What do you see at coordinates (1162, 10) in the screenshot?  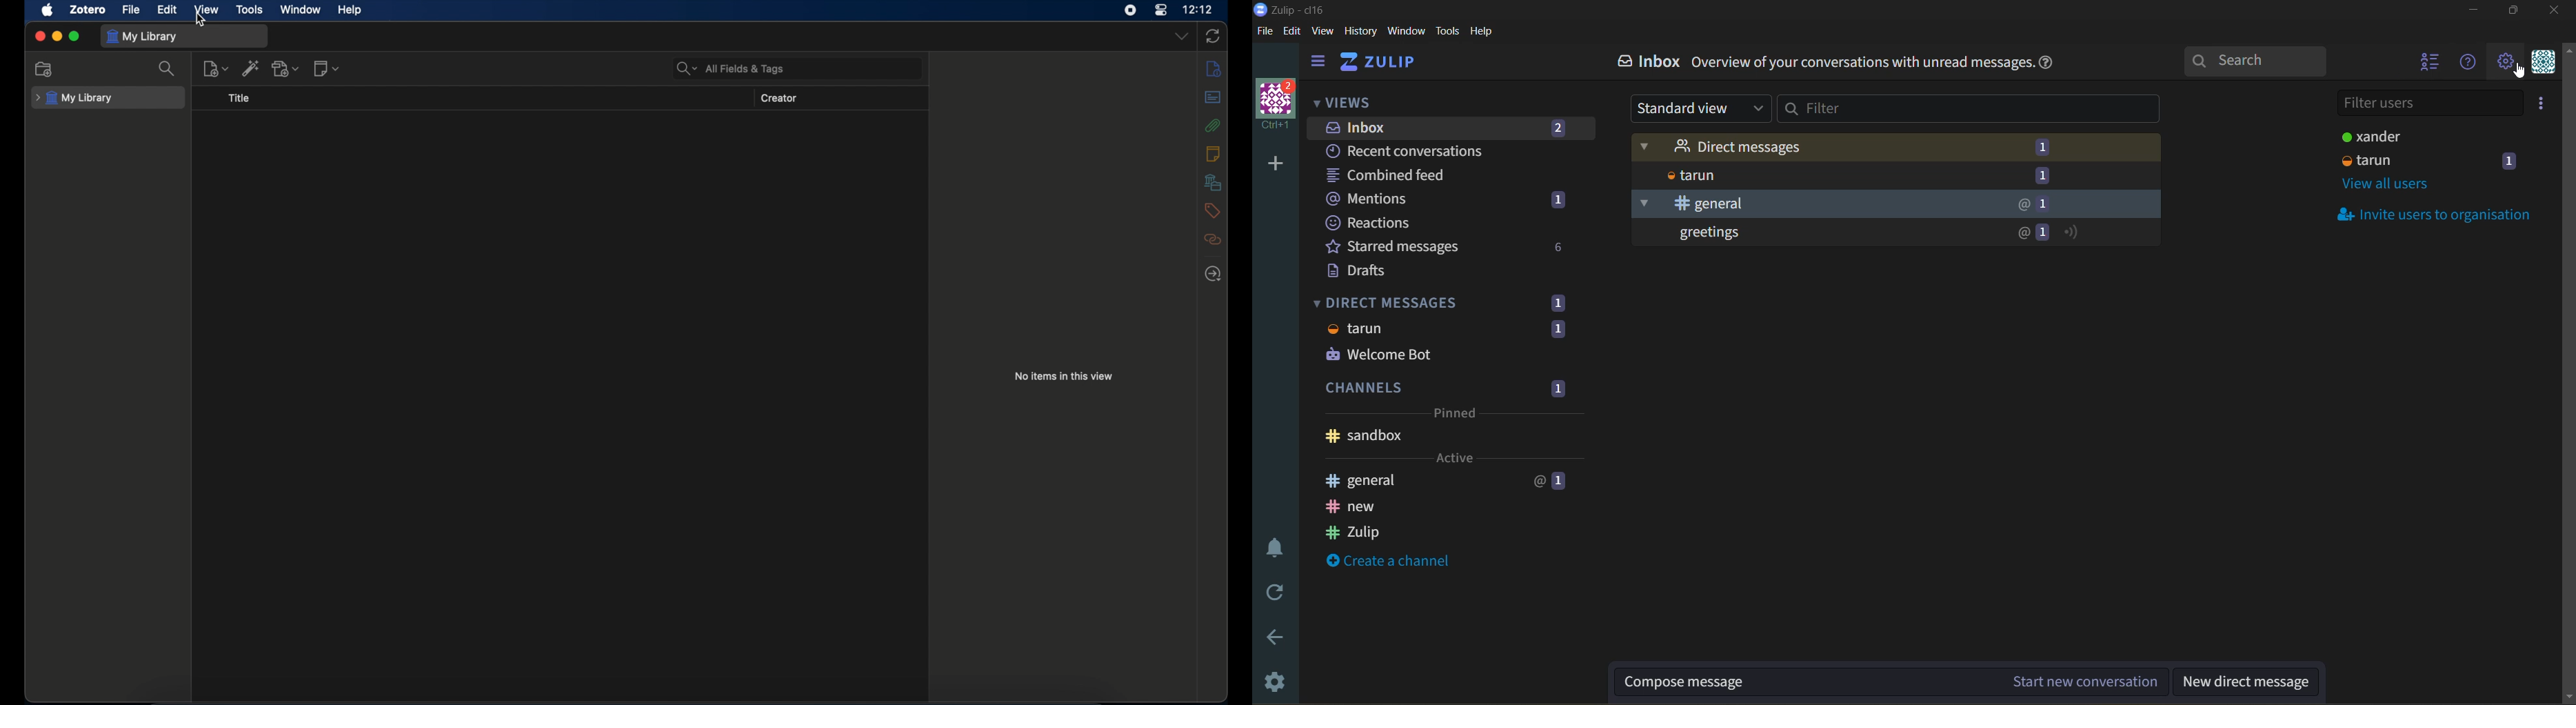 I see `control center` at bounding box center [1162, 10].